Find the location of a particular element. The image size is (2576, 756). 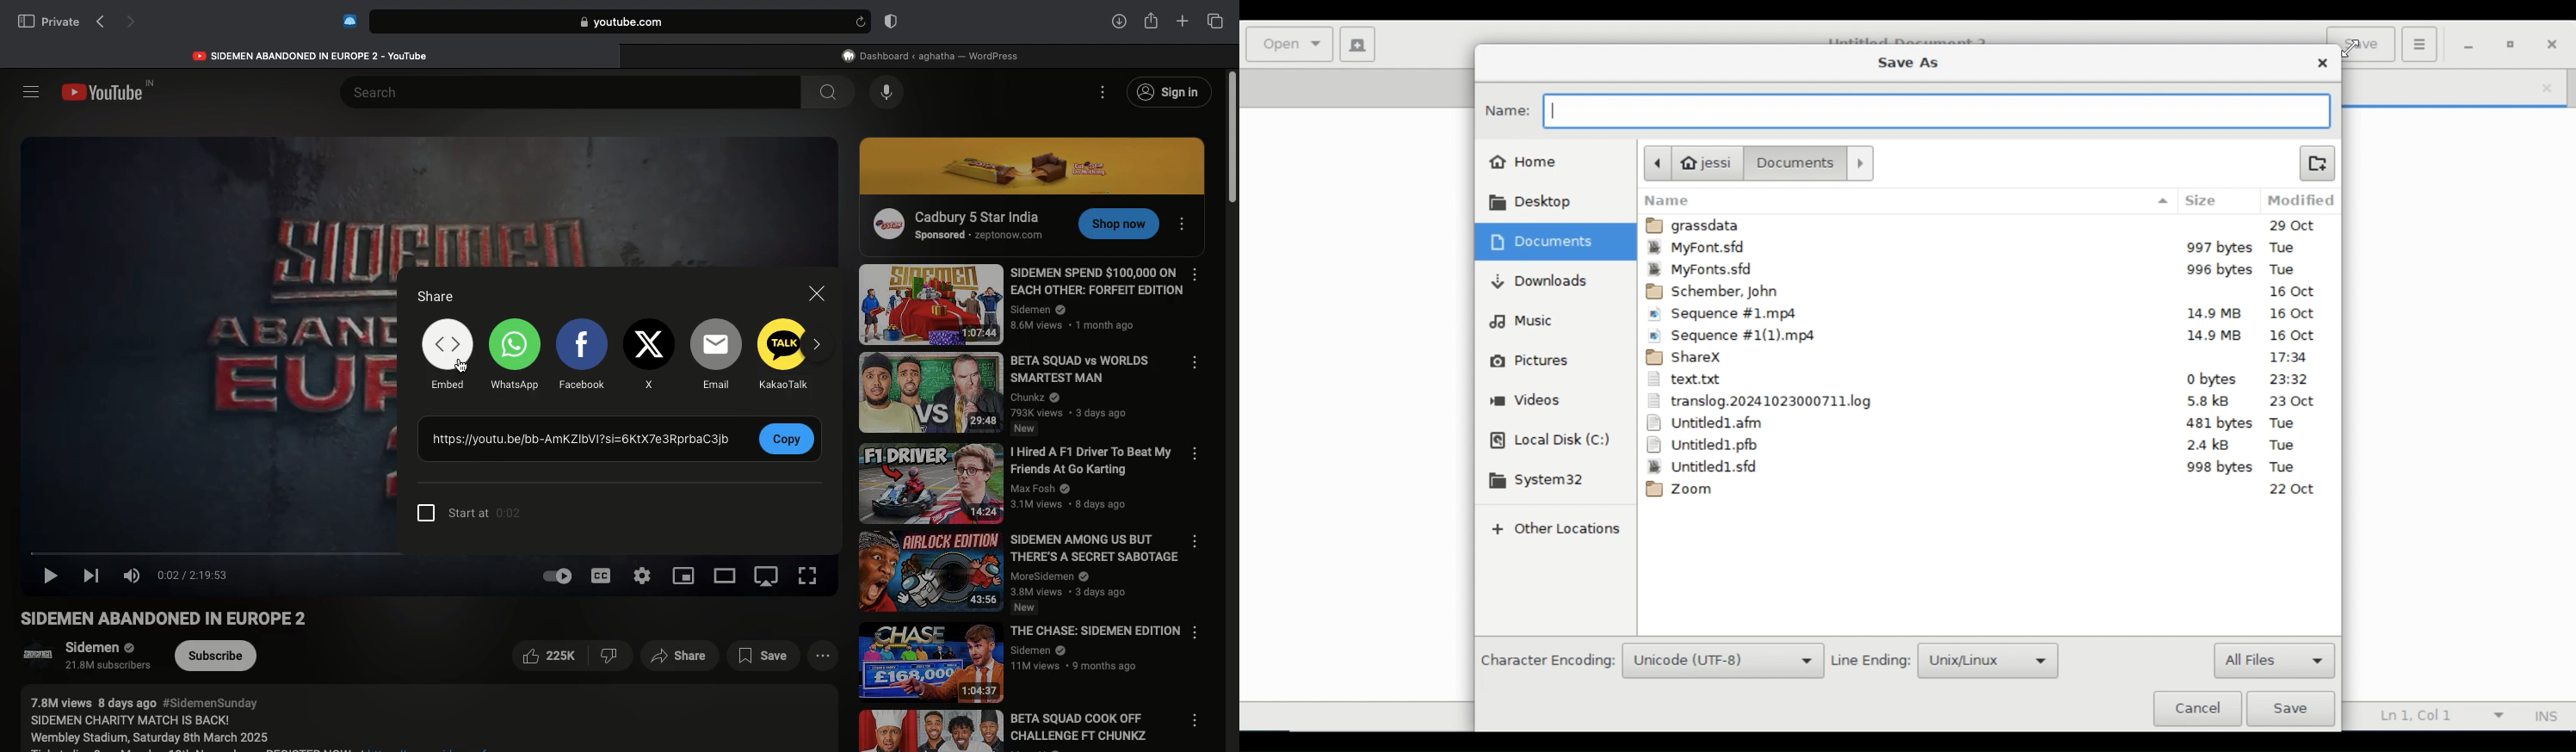

Embed is located at coordinates (445, 354).